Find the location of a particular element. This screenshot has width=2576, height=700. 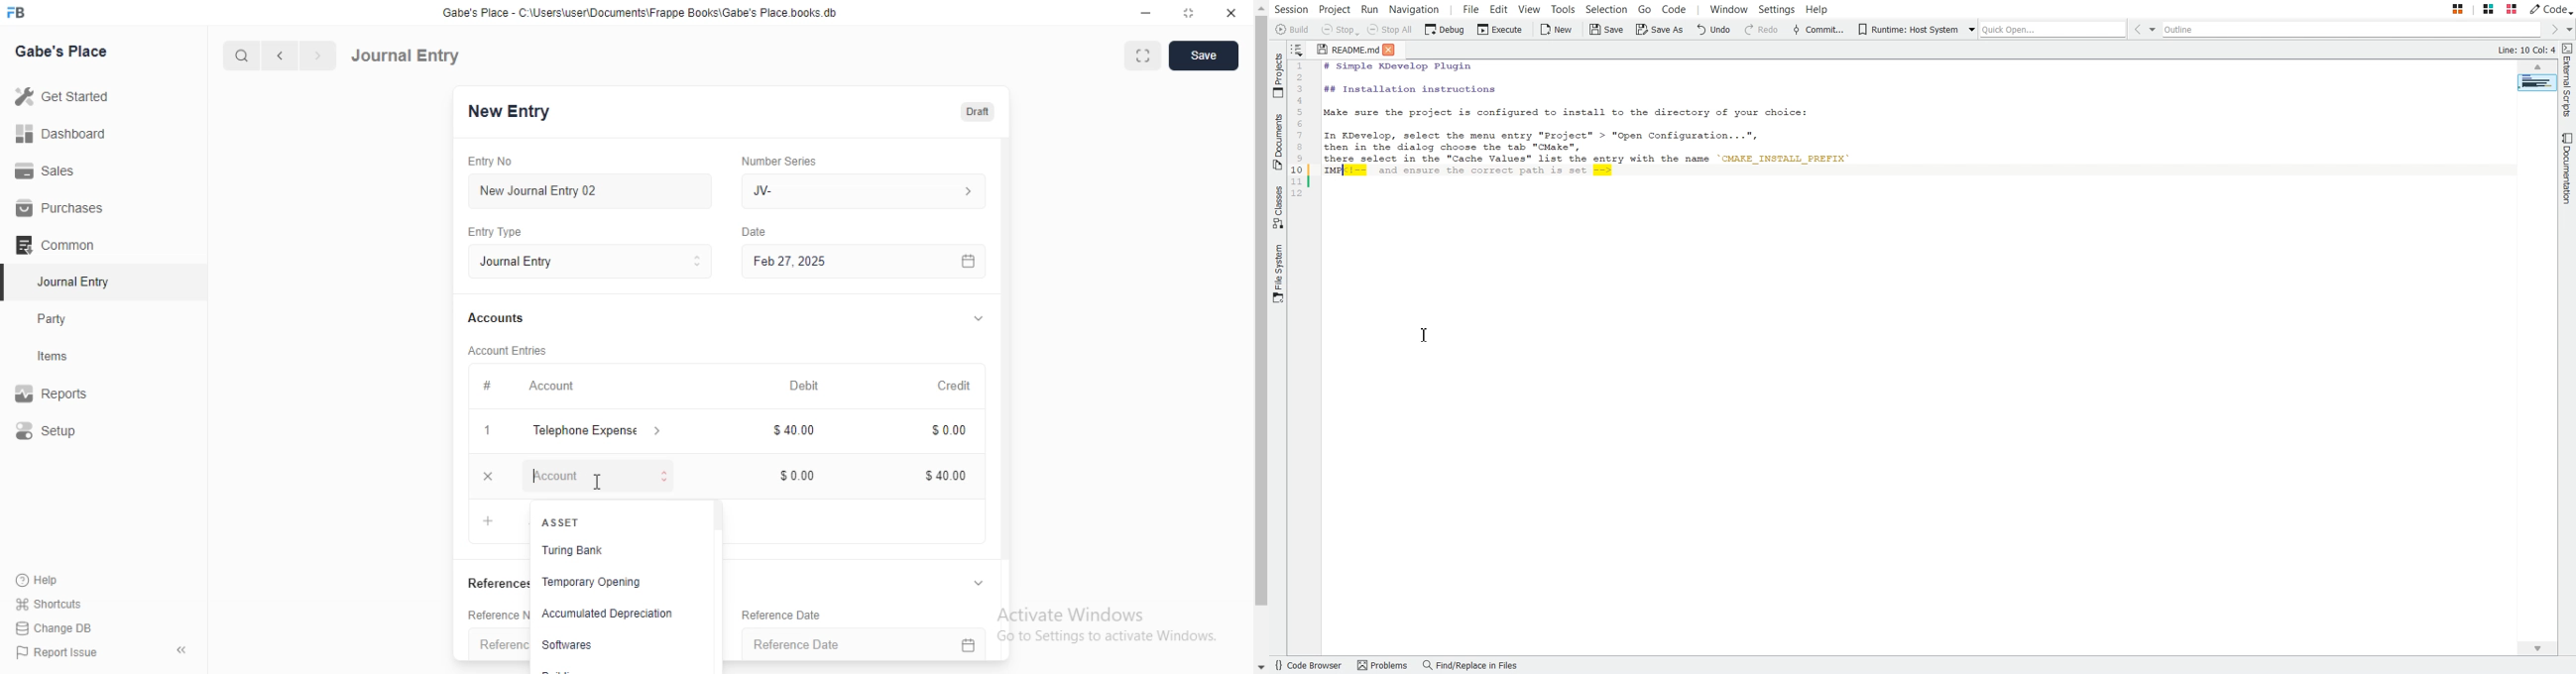

Search is located at coordinates (237, 56).